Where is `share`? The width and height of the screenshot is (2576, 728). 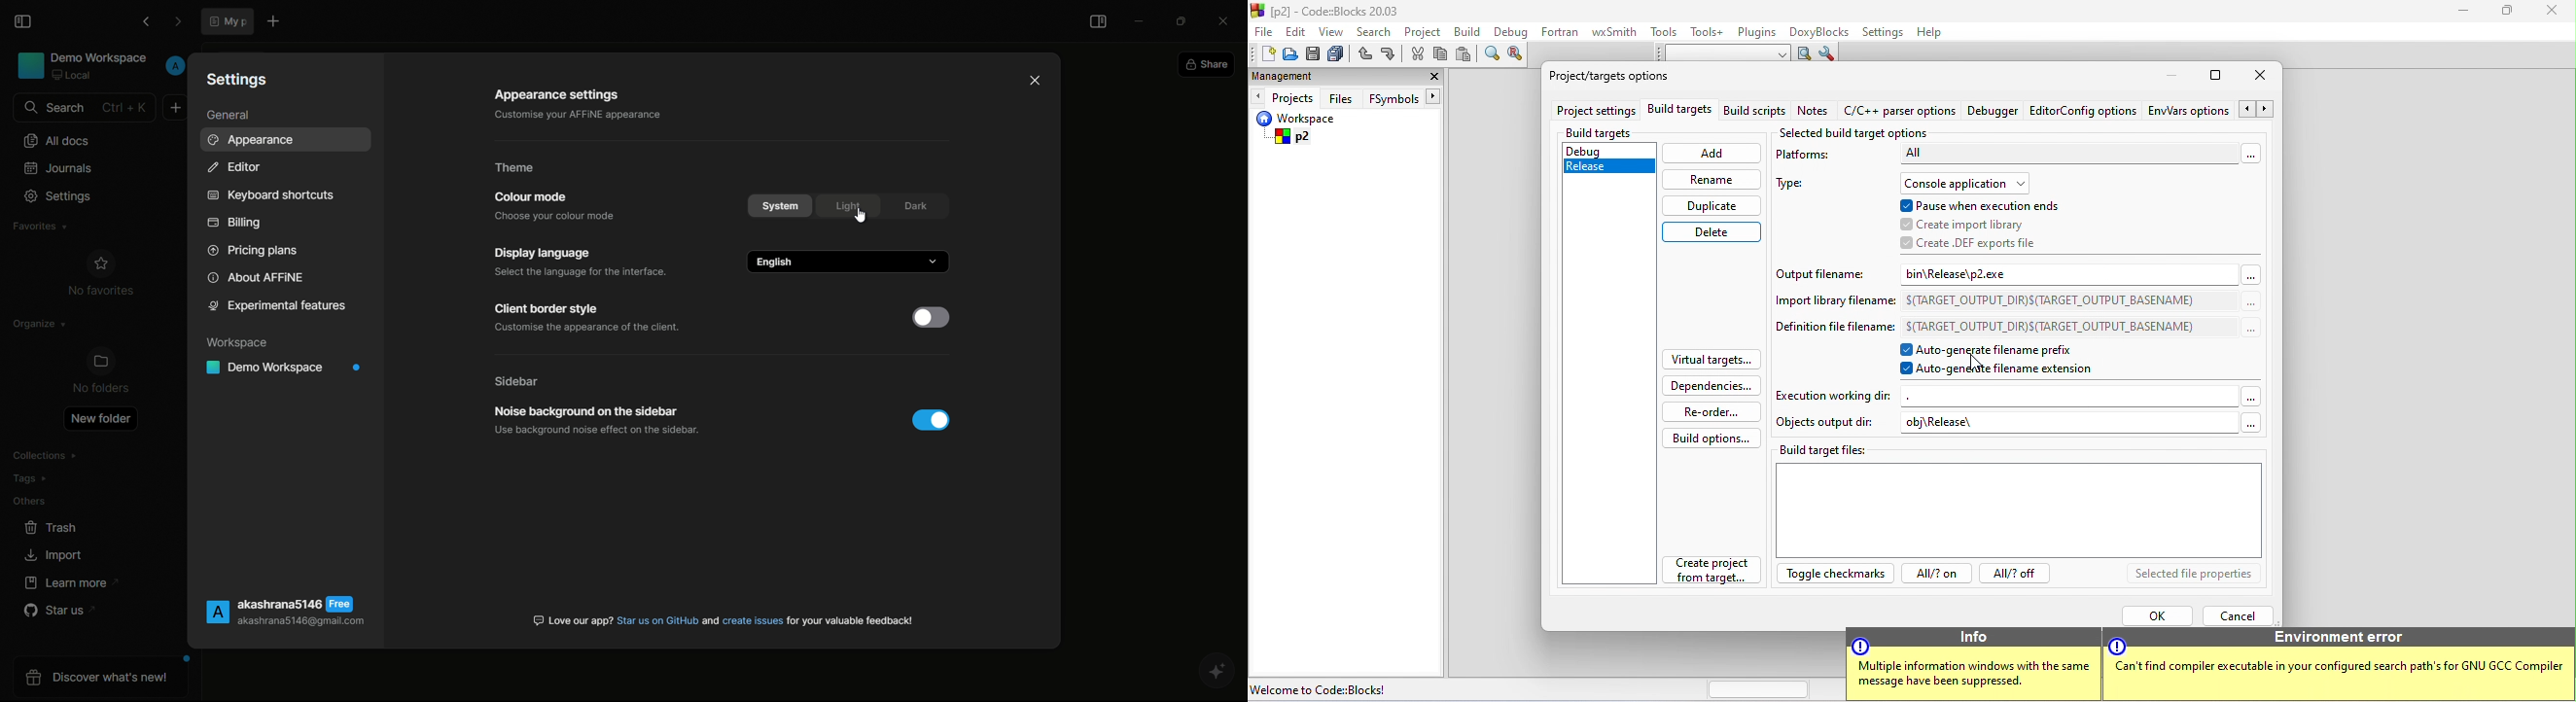
share is located at coordinates (1209, 66).